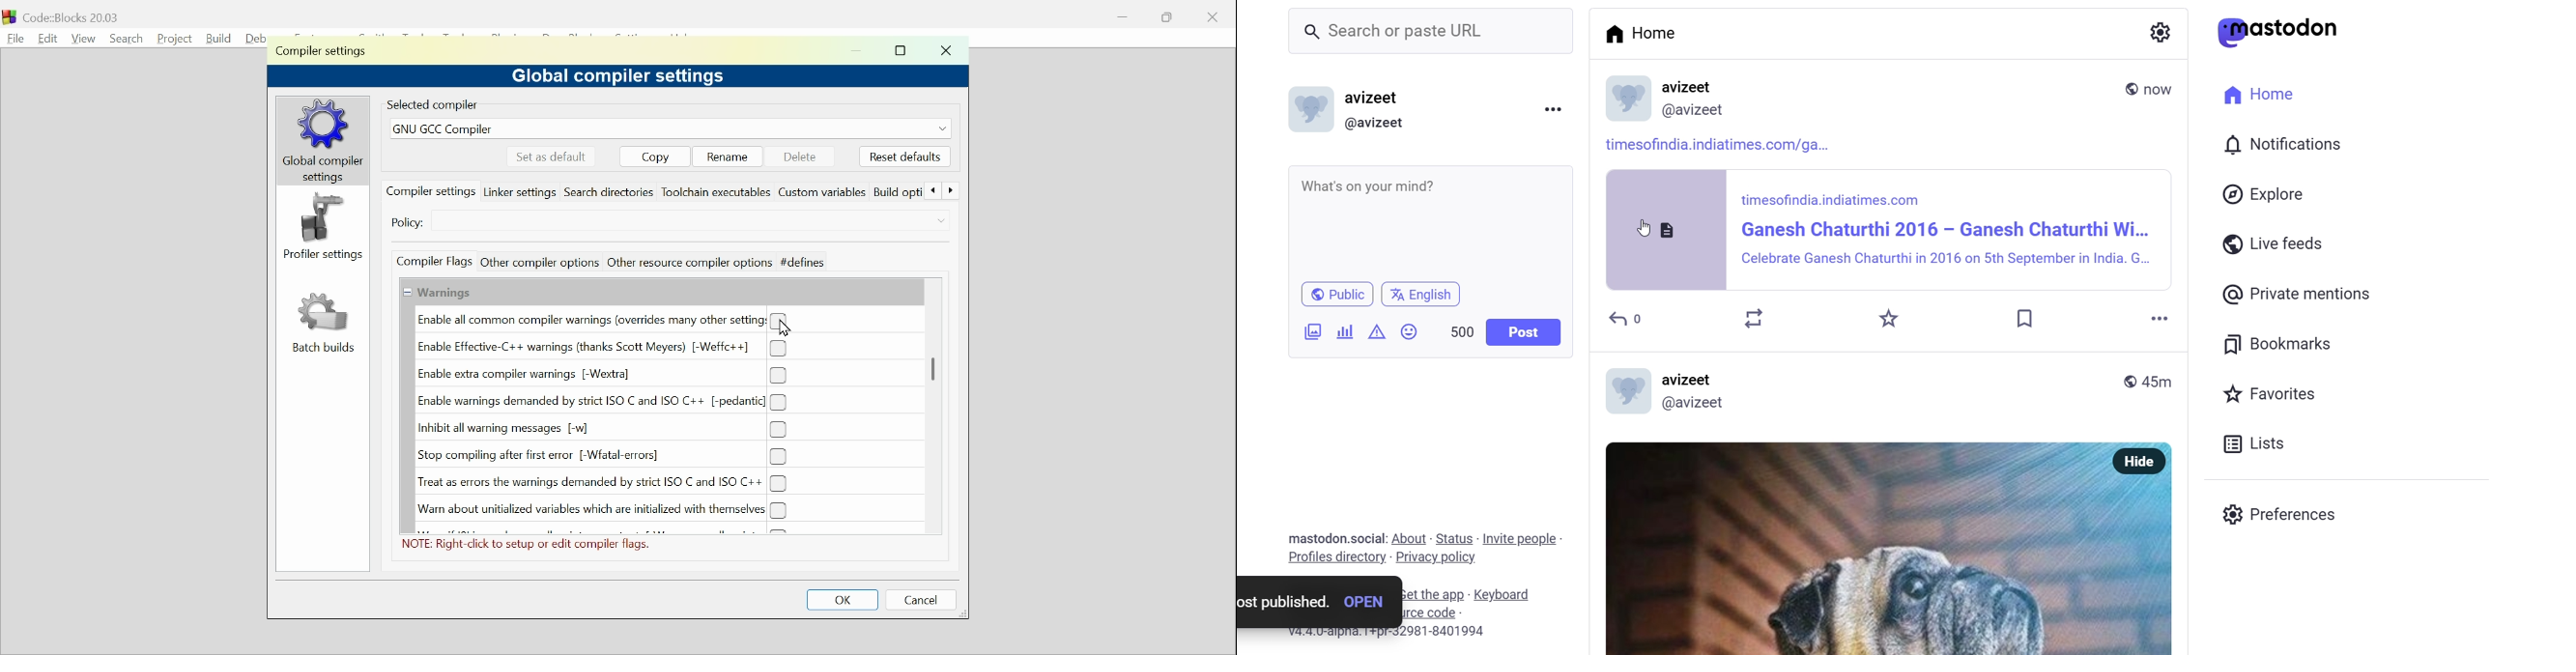 This screenshot has width=2576, height=672. What do you see at coordinates (1649, 232) in the screenshot?
I see `cursor` at bounding box center [1649, 232].